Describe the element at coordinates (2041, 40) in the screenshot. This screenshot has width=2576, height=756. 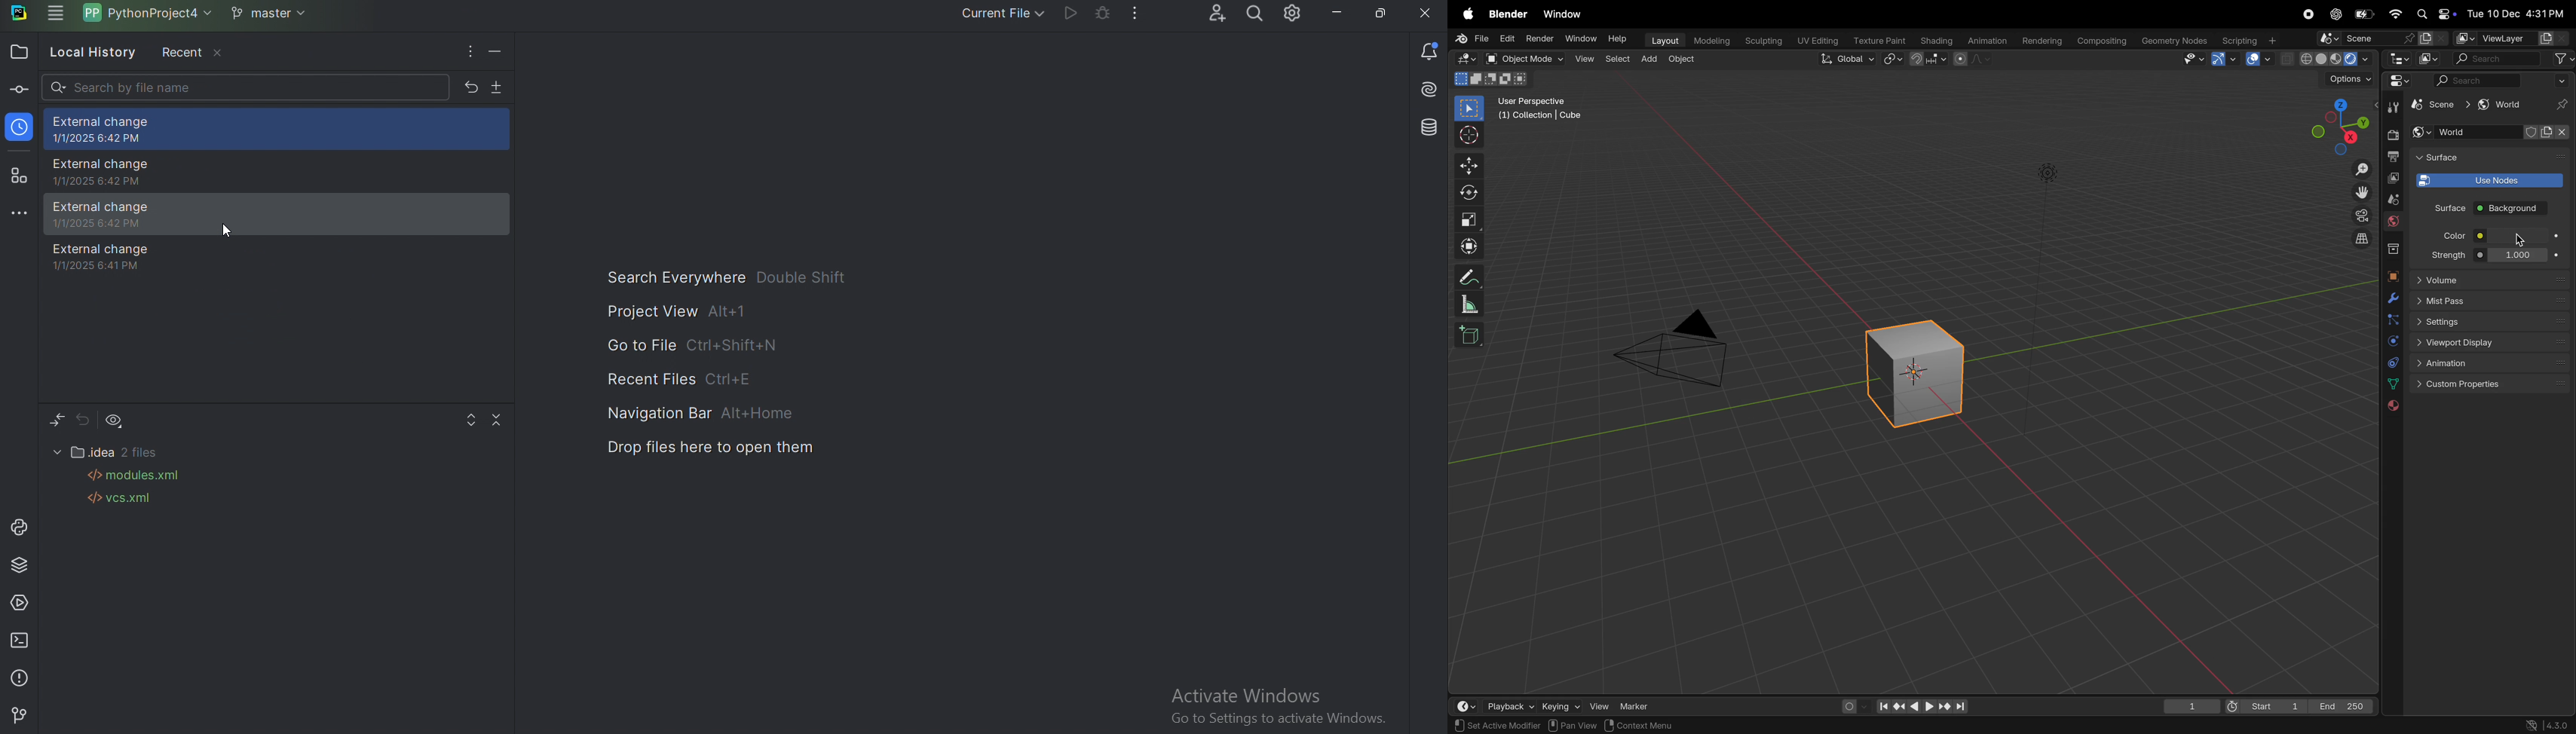
I see `Rendering` at that location.